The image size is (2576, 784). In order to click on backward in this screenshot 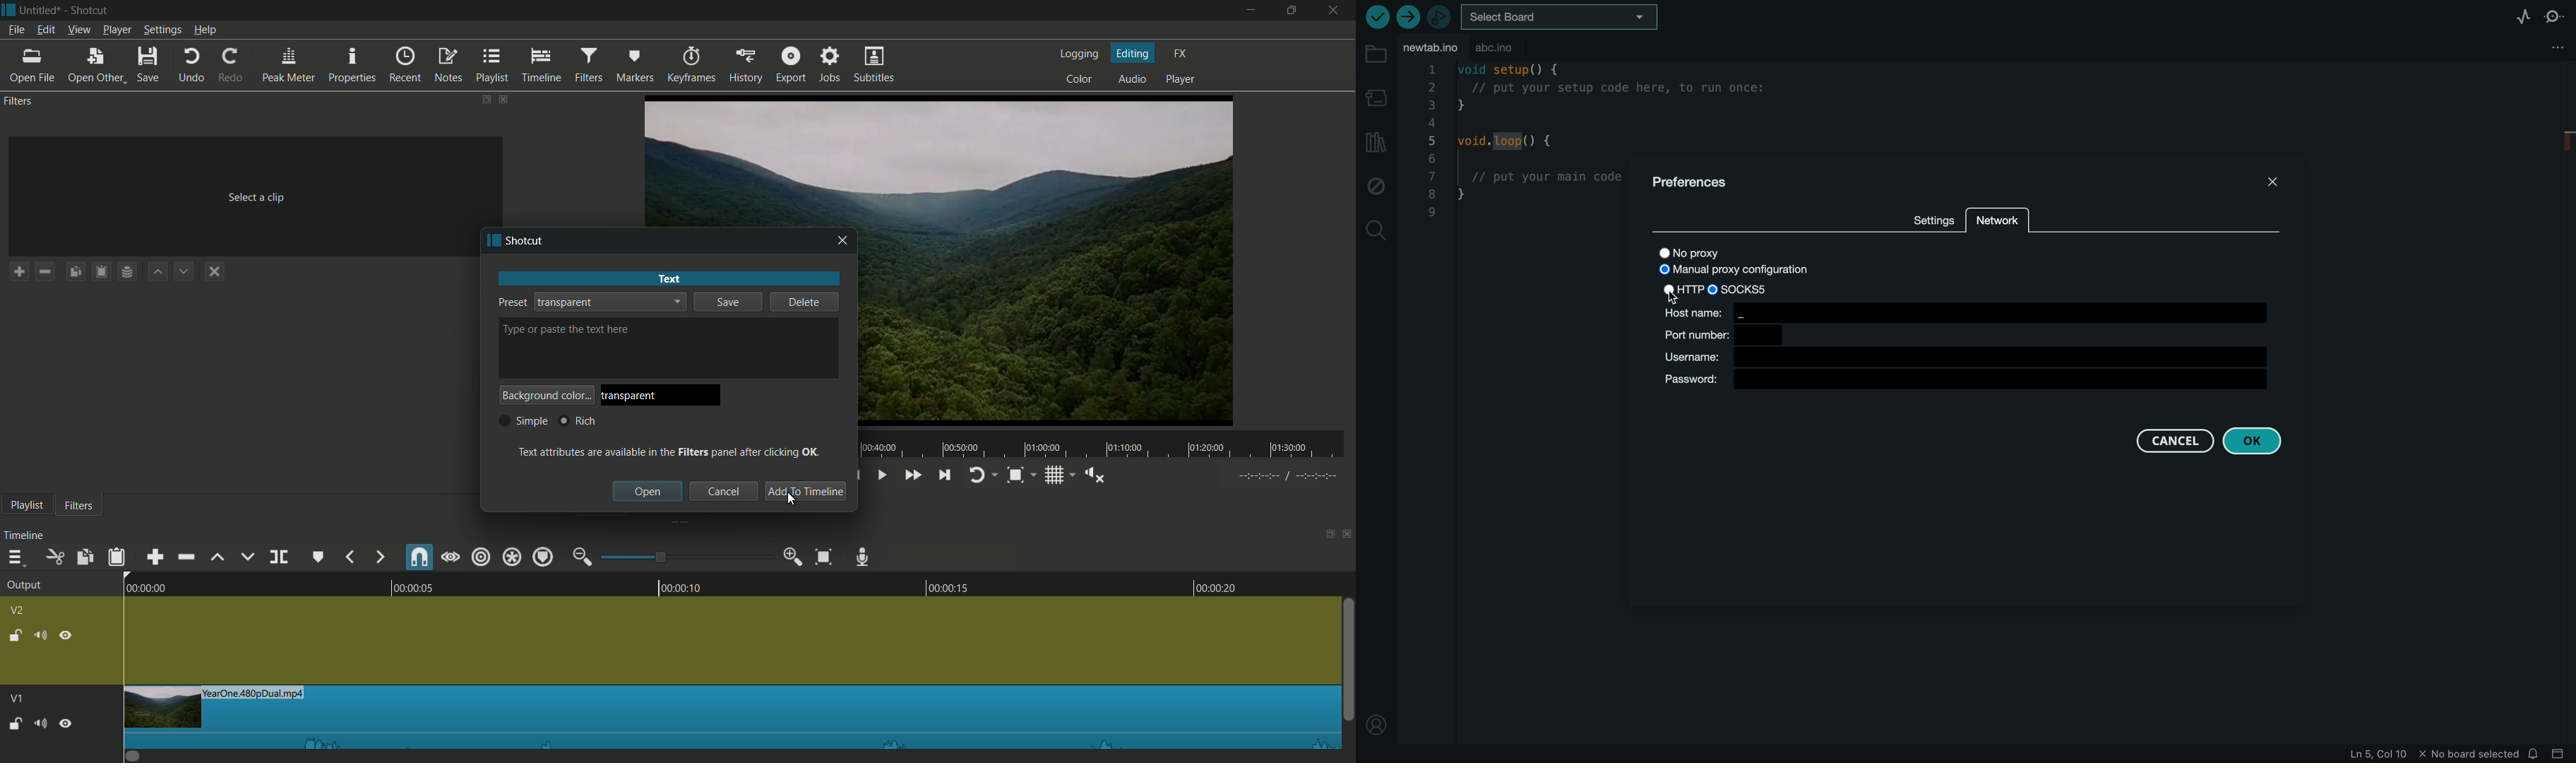, I will do `click(349, 555)`.